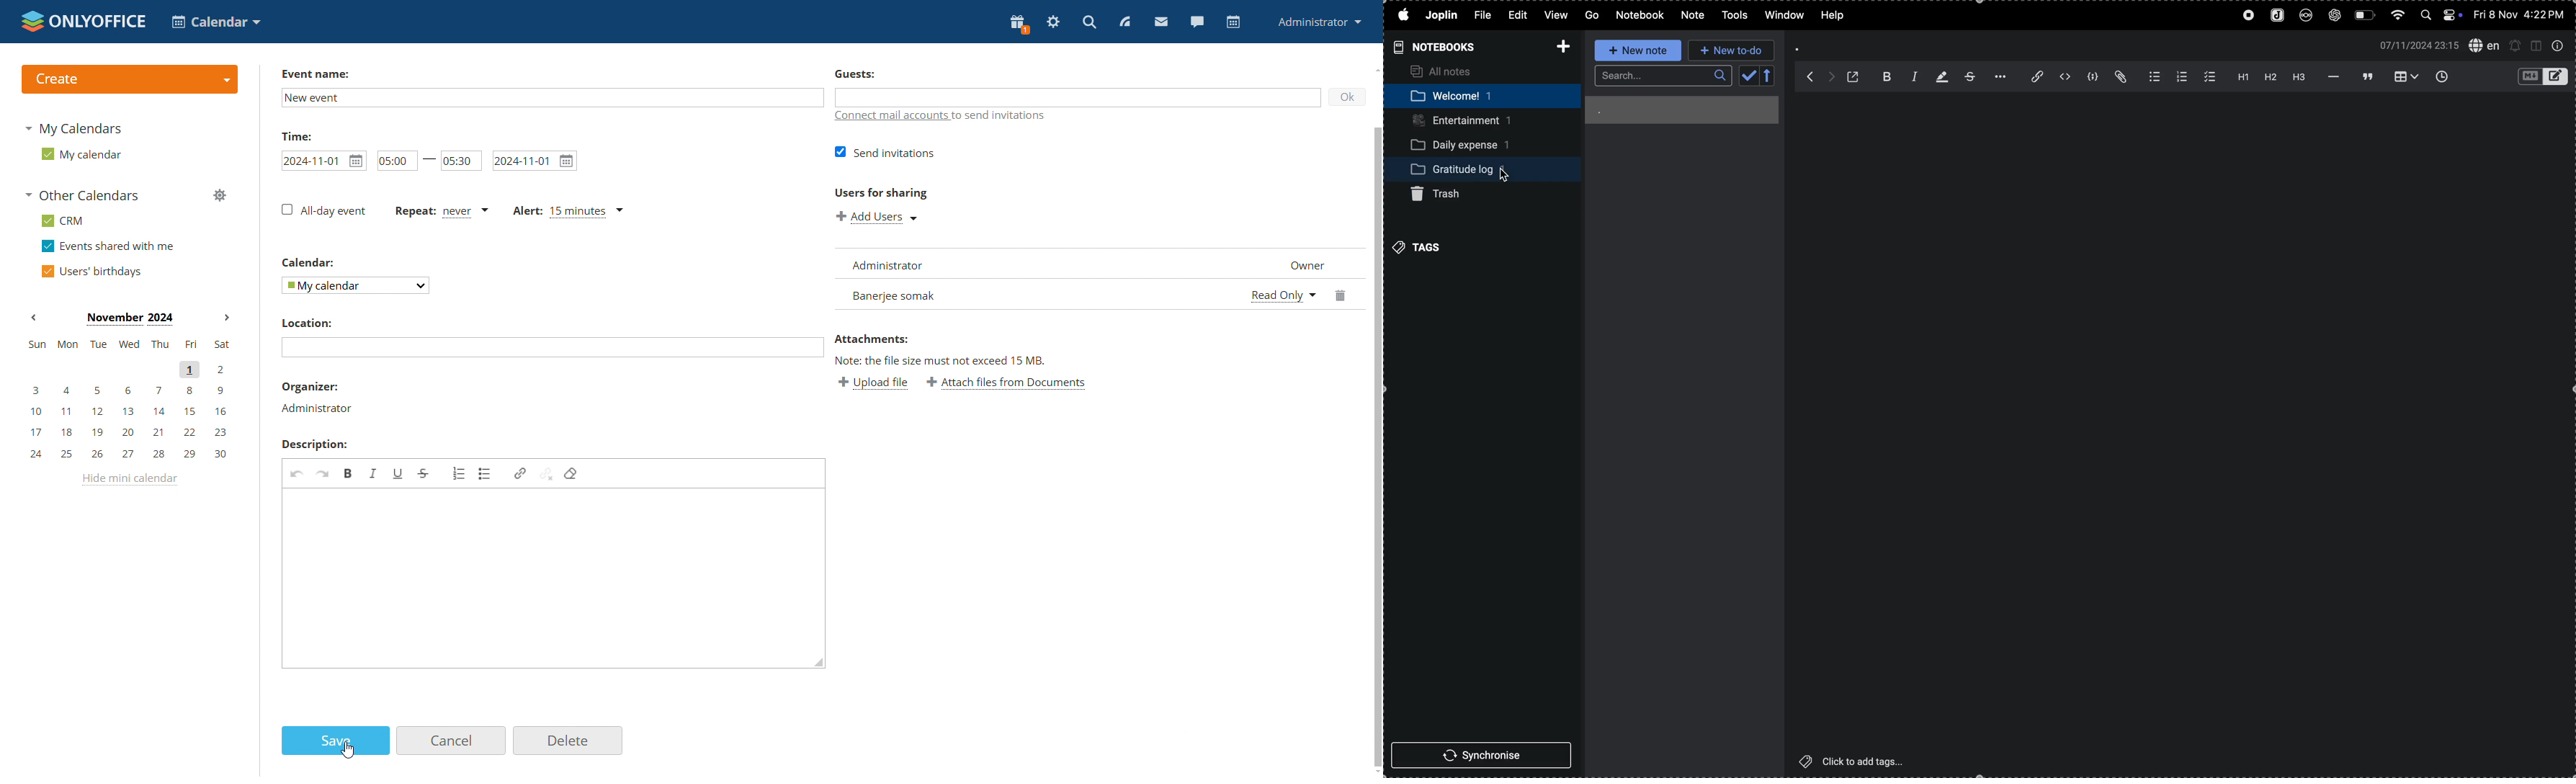 The image size is (2576, 784). What do you see at coordinates (1036, 279) in the screenshot?
I see `List of users added` at bounding box center [1036, 279].